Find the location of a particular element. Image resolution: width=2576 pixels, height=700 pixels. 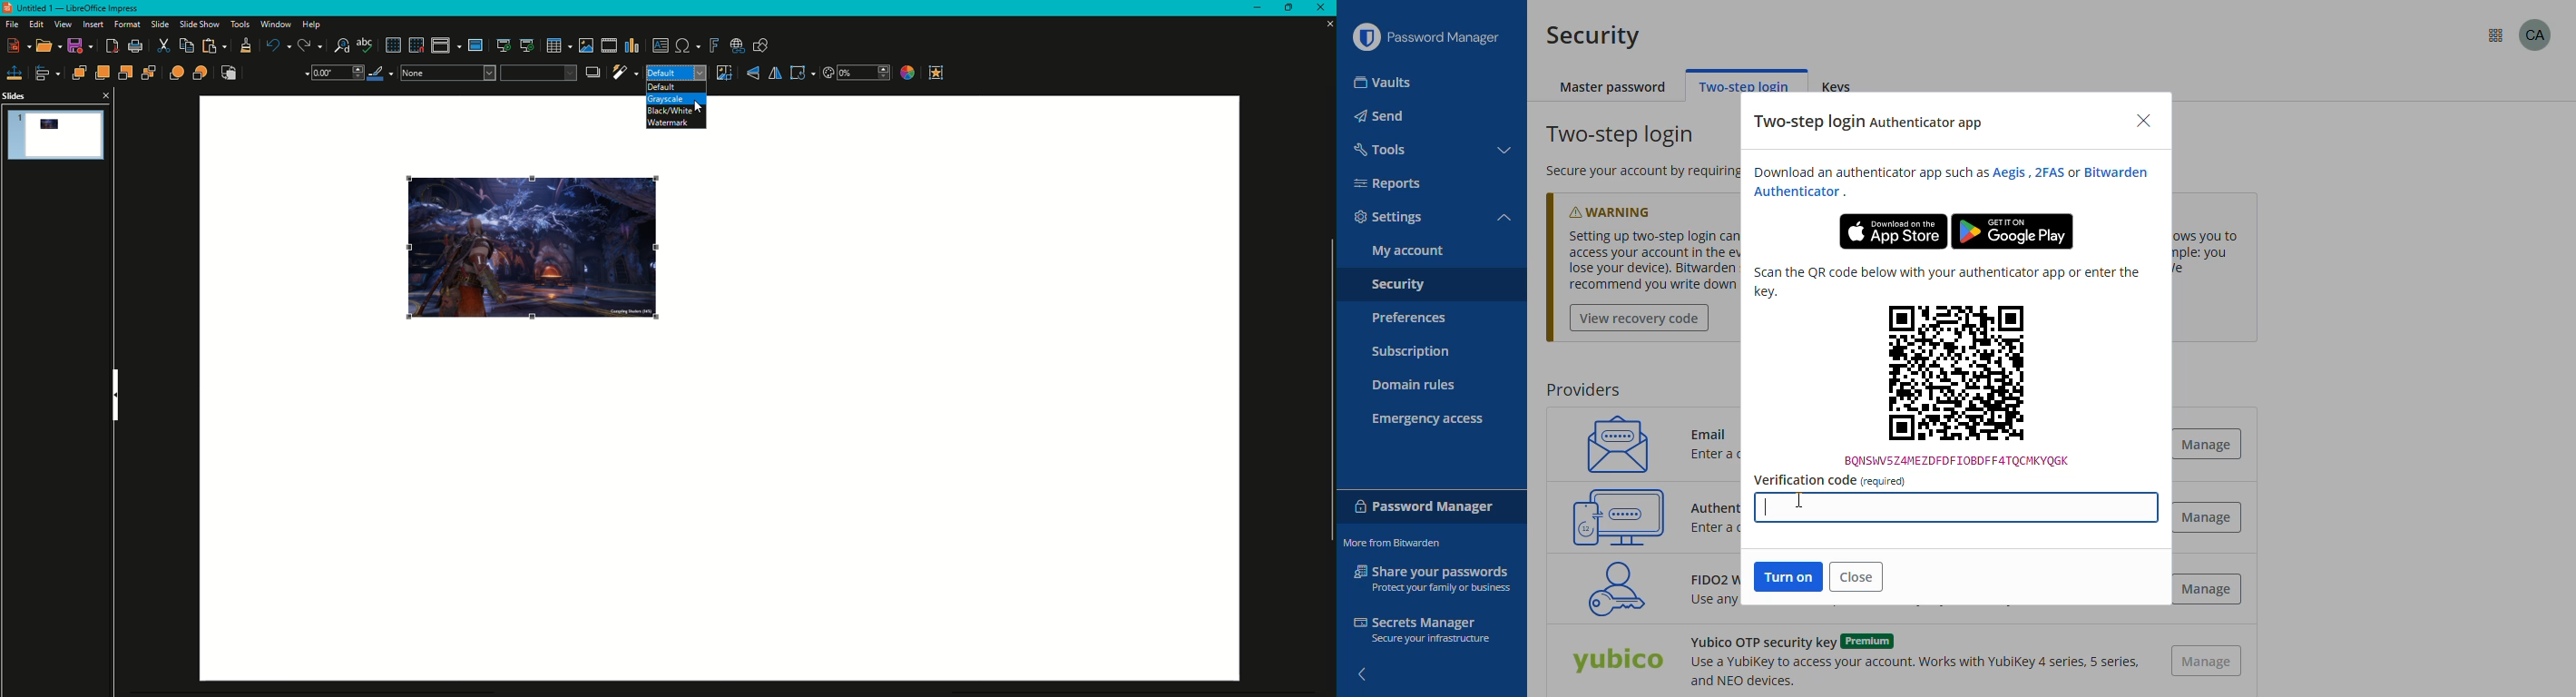

reports is located at coordinates (1387, 183).